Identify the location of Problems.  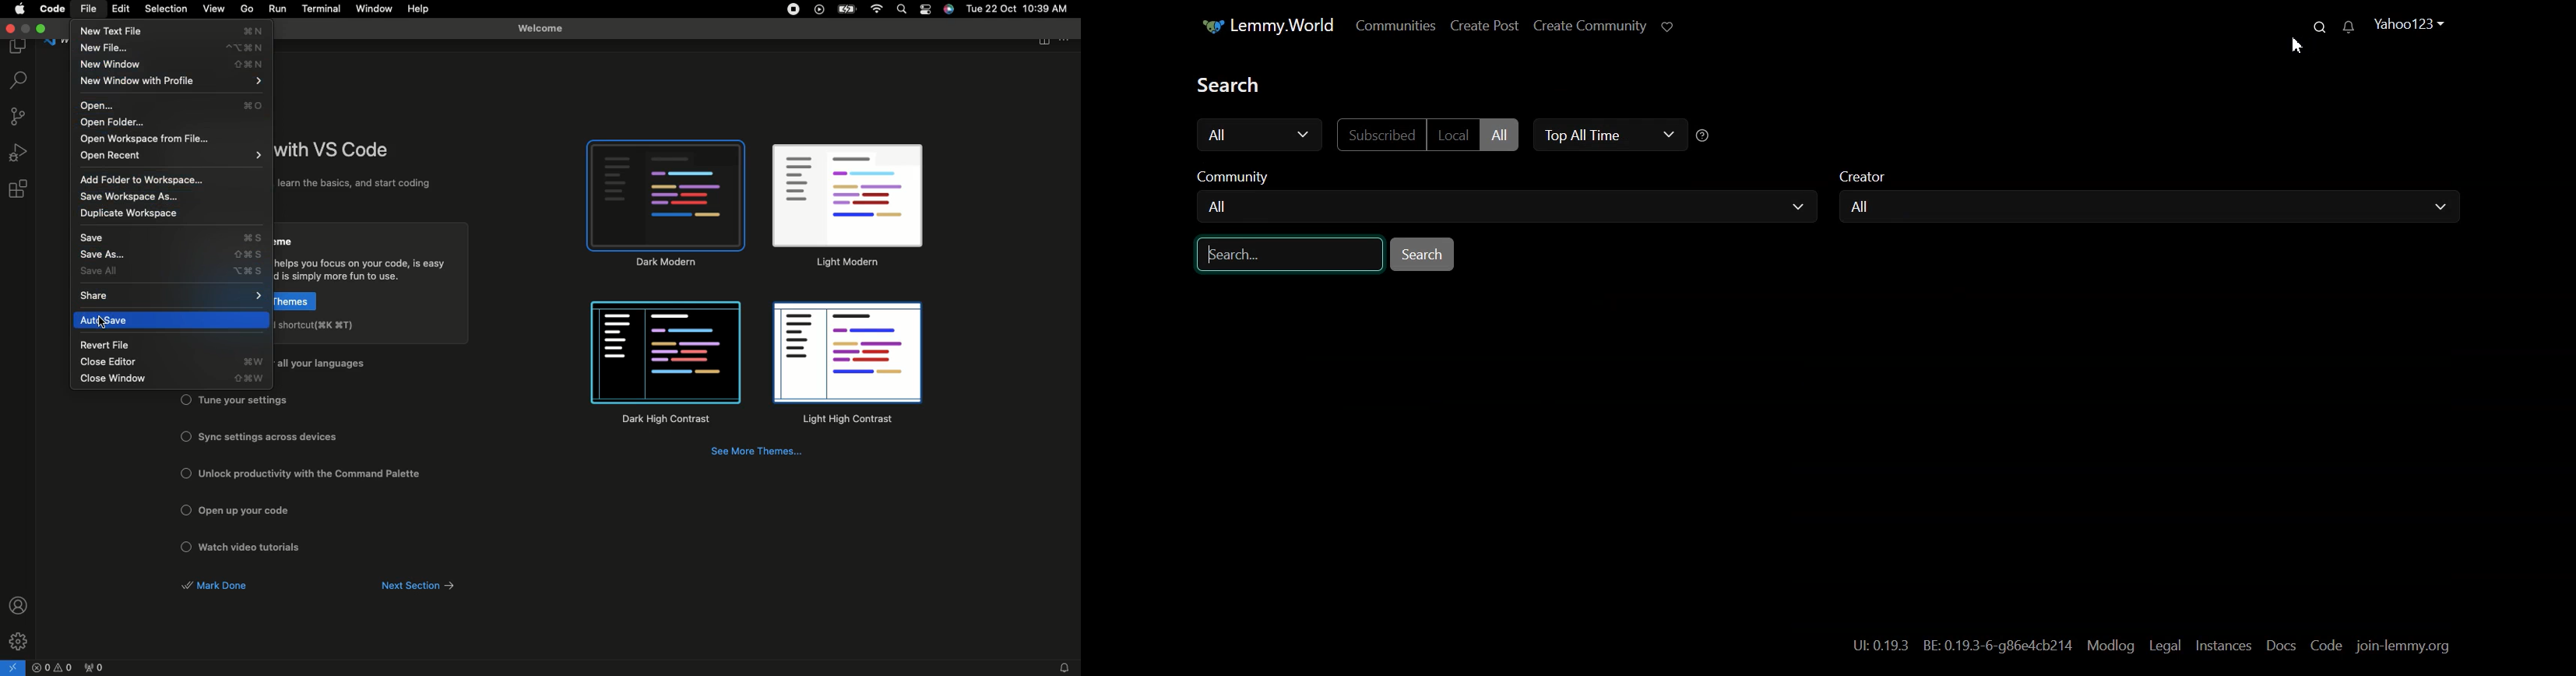
(54, 668).